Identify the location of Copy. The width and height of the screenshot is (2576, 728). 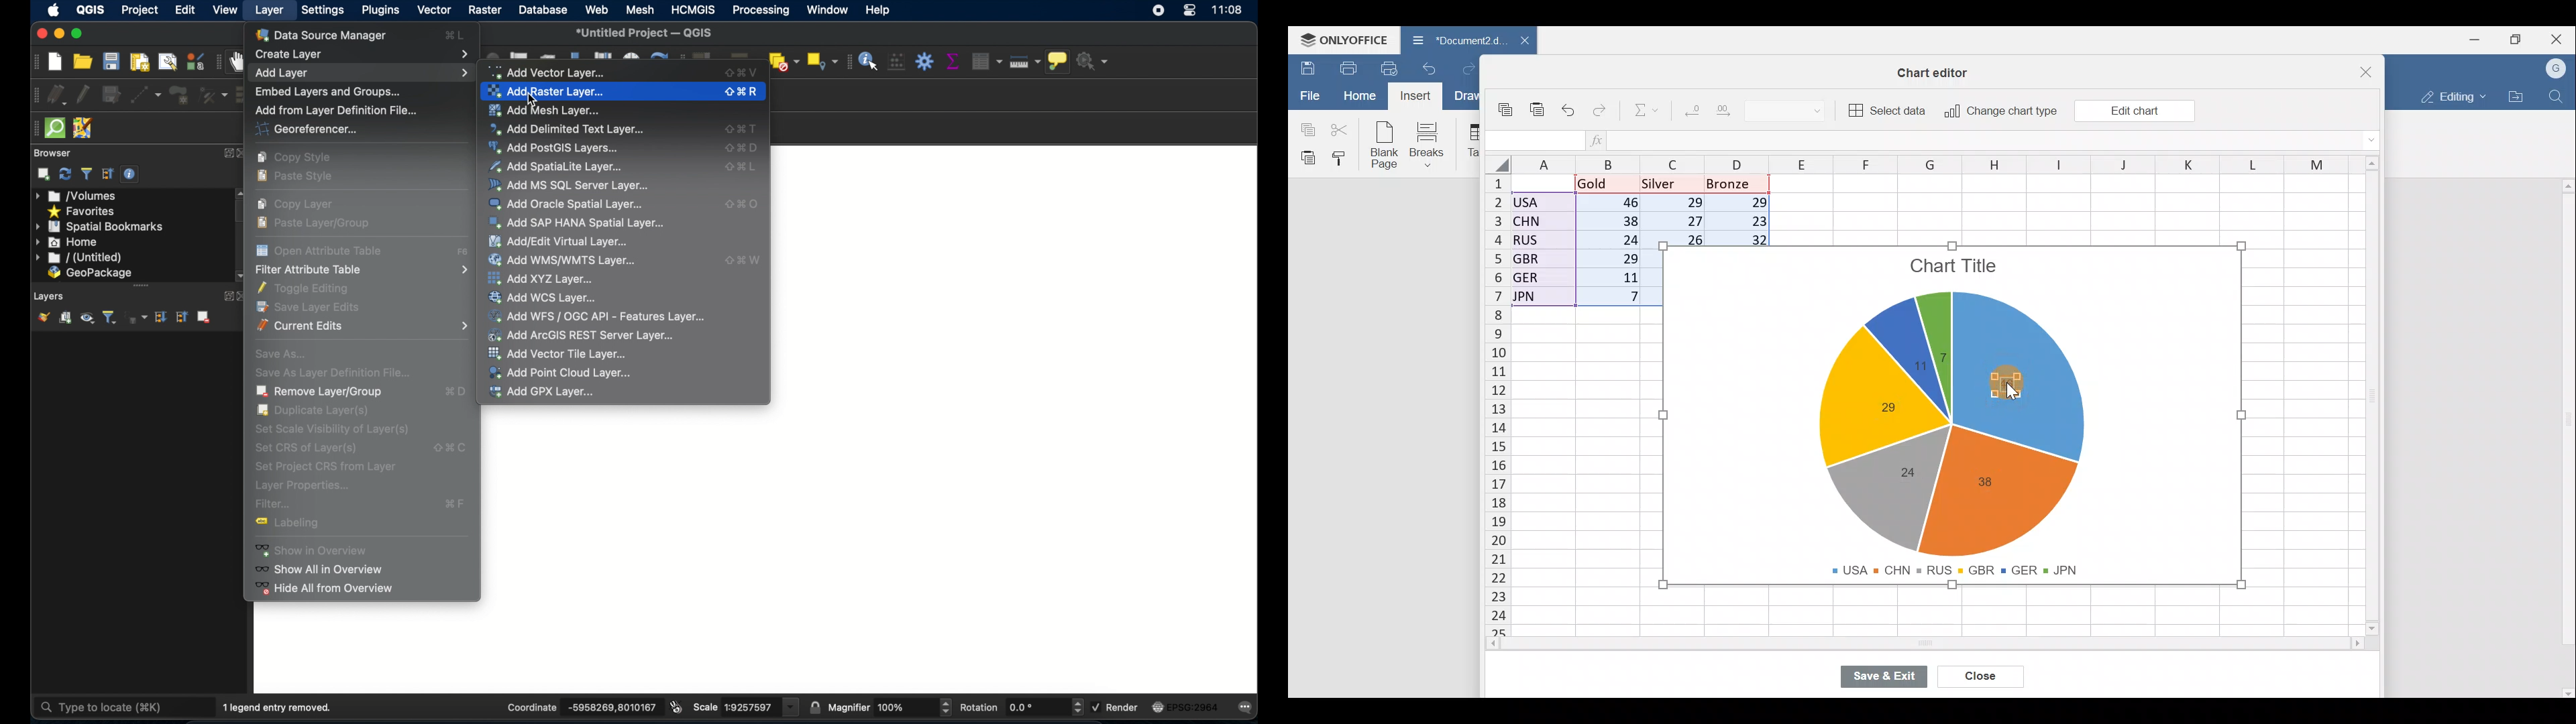
(1509, 111).